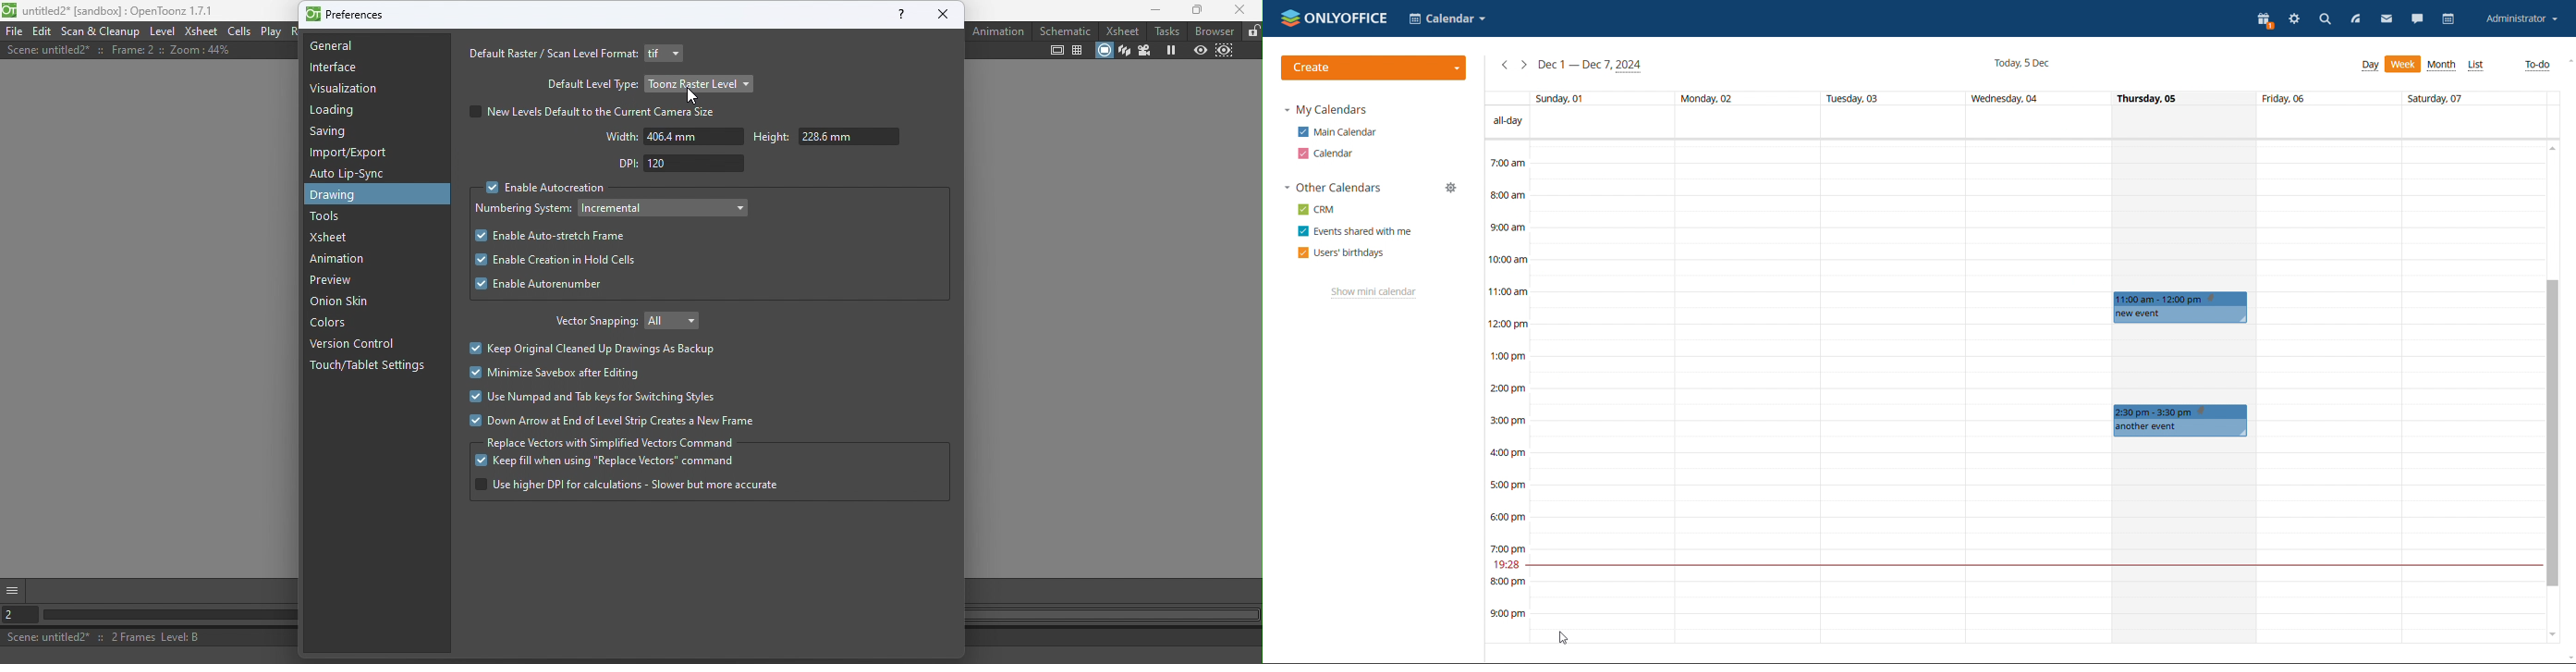 The image size is (2576, 672). What do you see at coordinates (201, 31) in the screenshot?
I see `Xsheet` at bounding box center [201, 31].